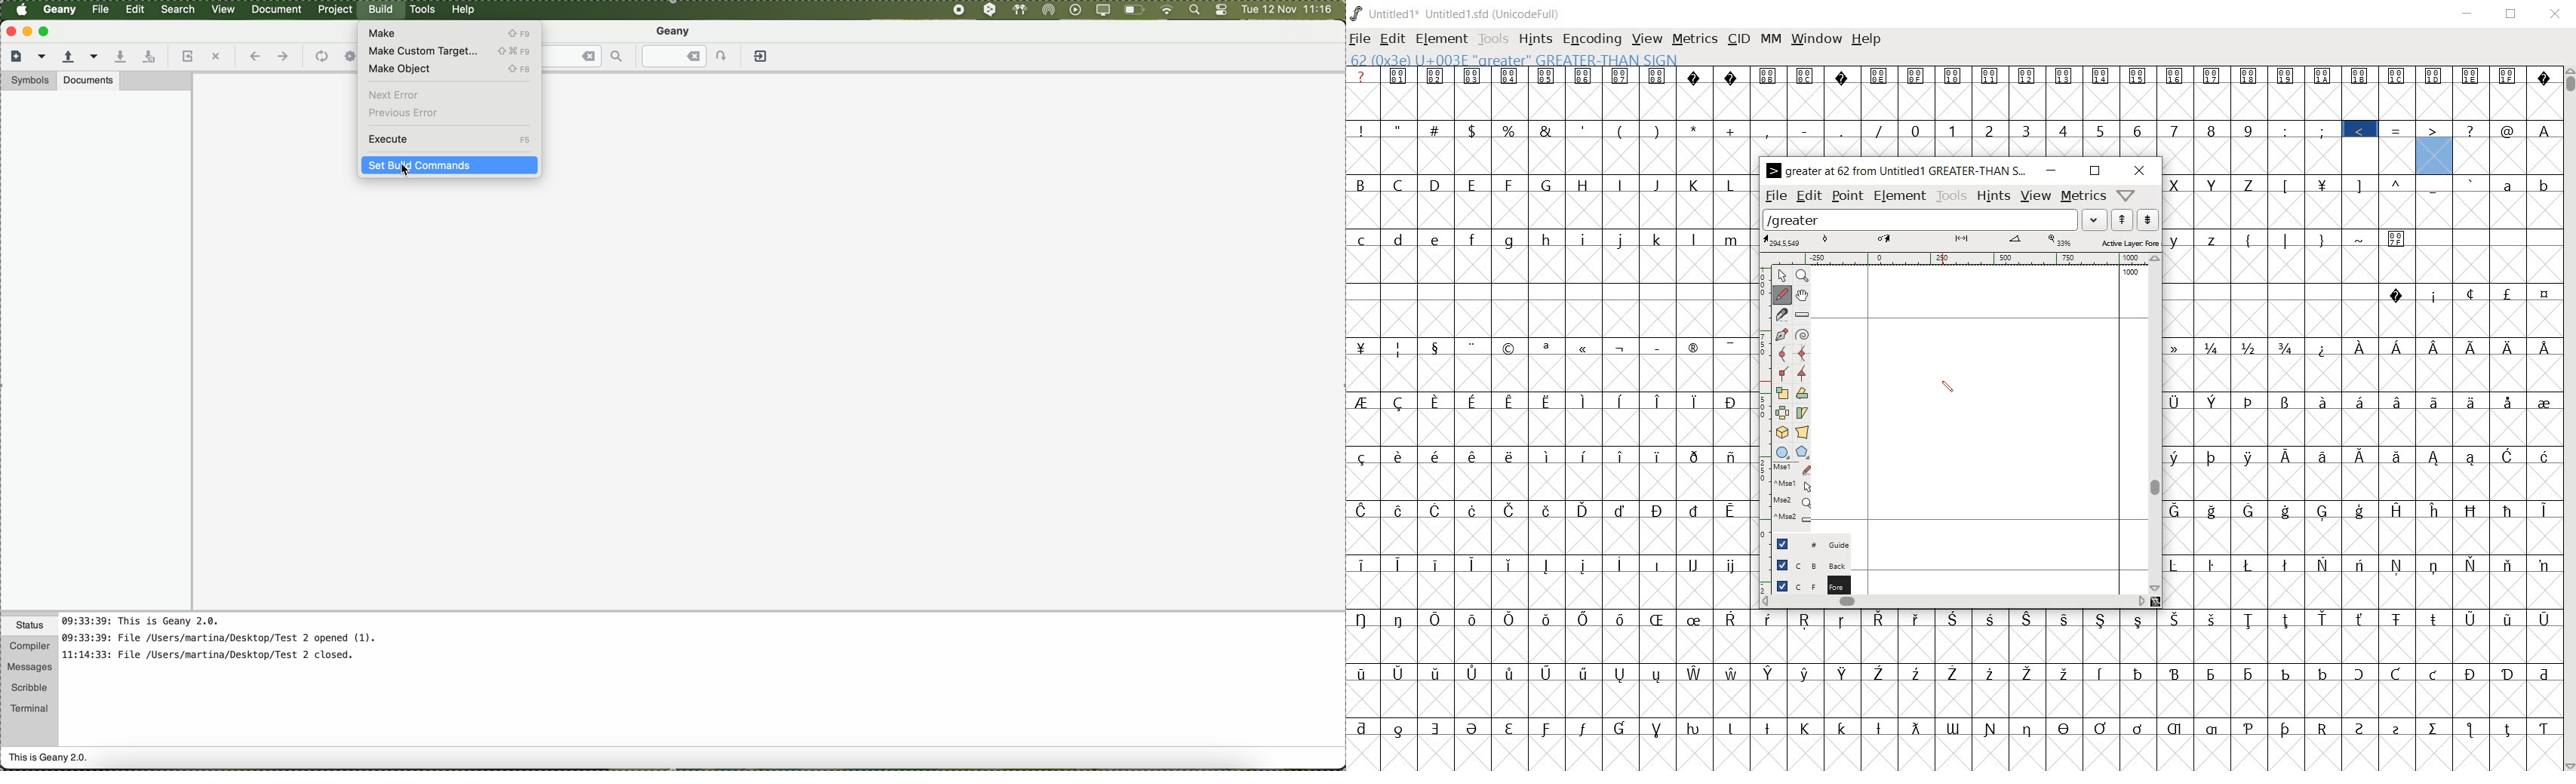  I want to click on sidebar, so click(96, 350).